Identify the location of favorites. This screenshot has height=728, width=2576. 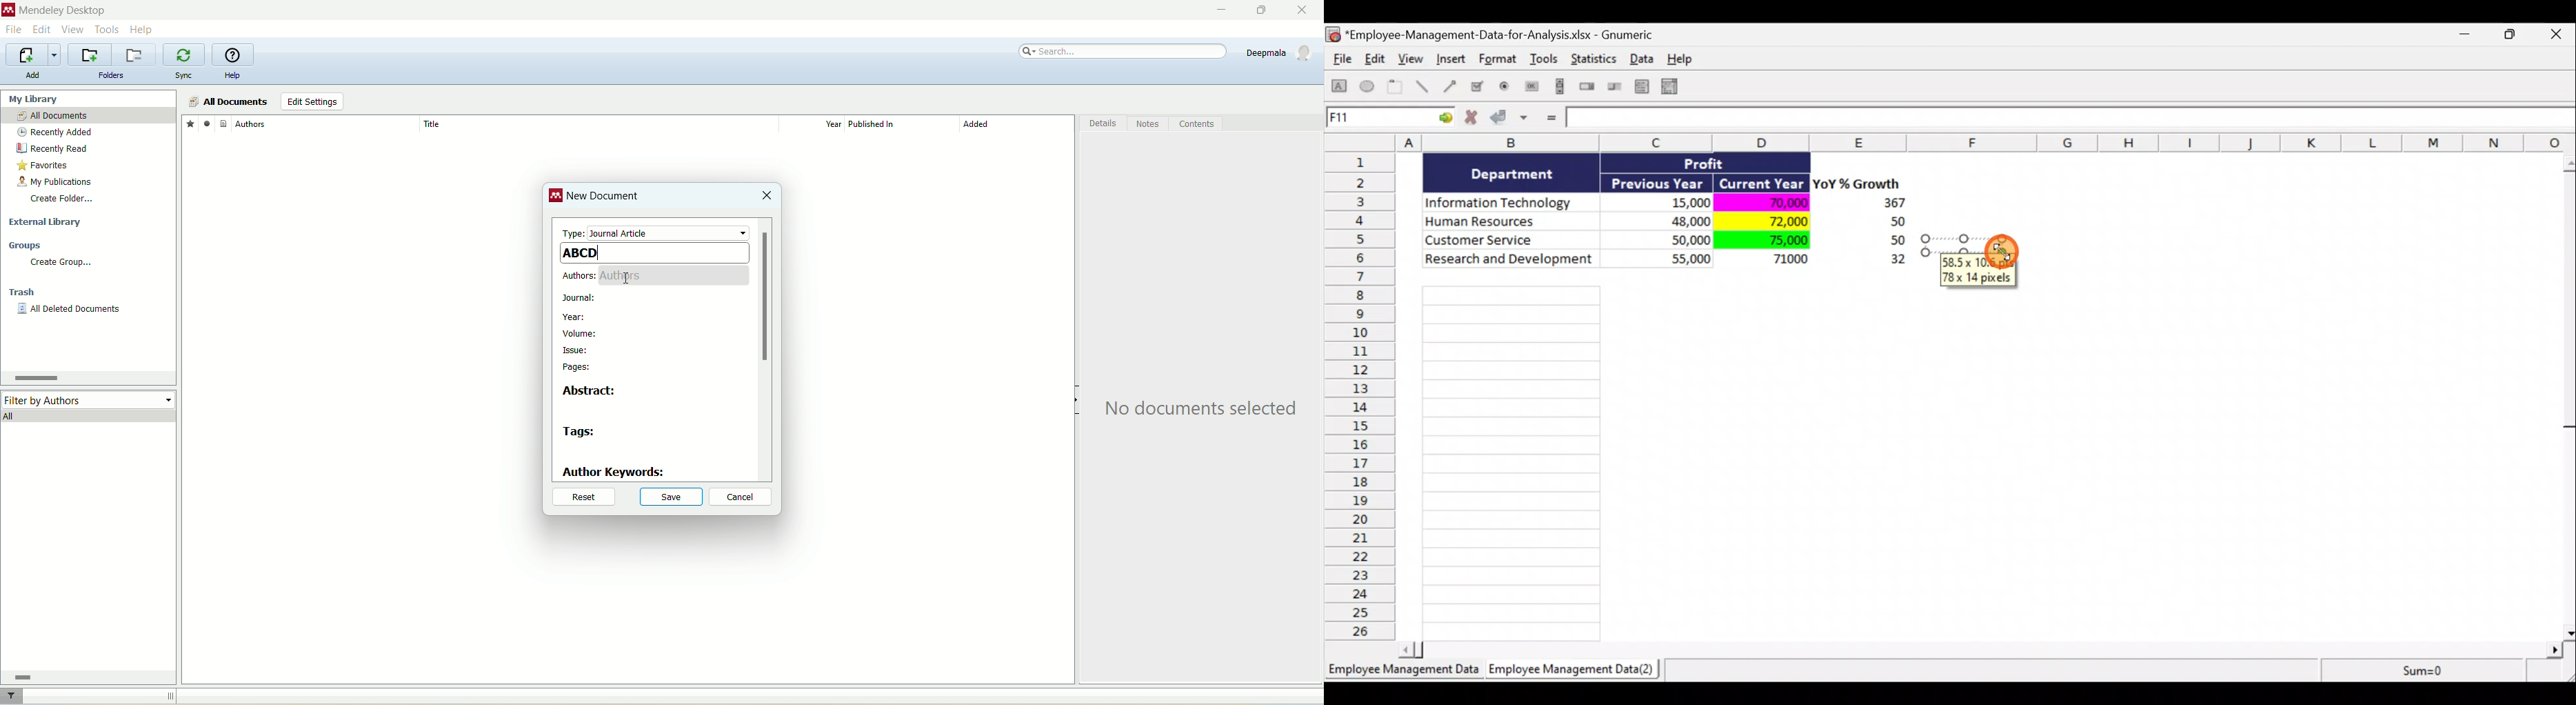
(44, 167).